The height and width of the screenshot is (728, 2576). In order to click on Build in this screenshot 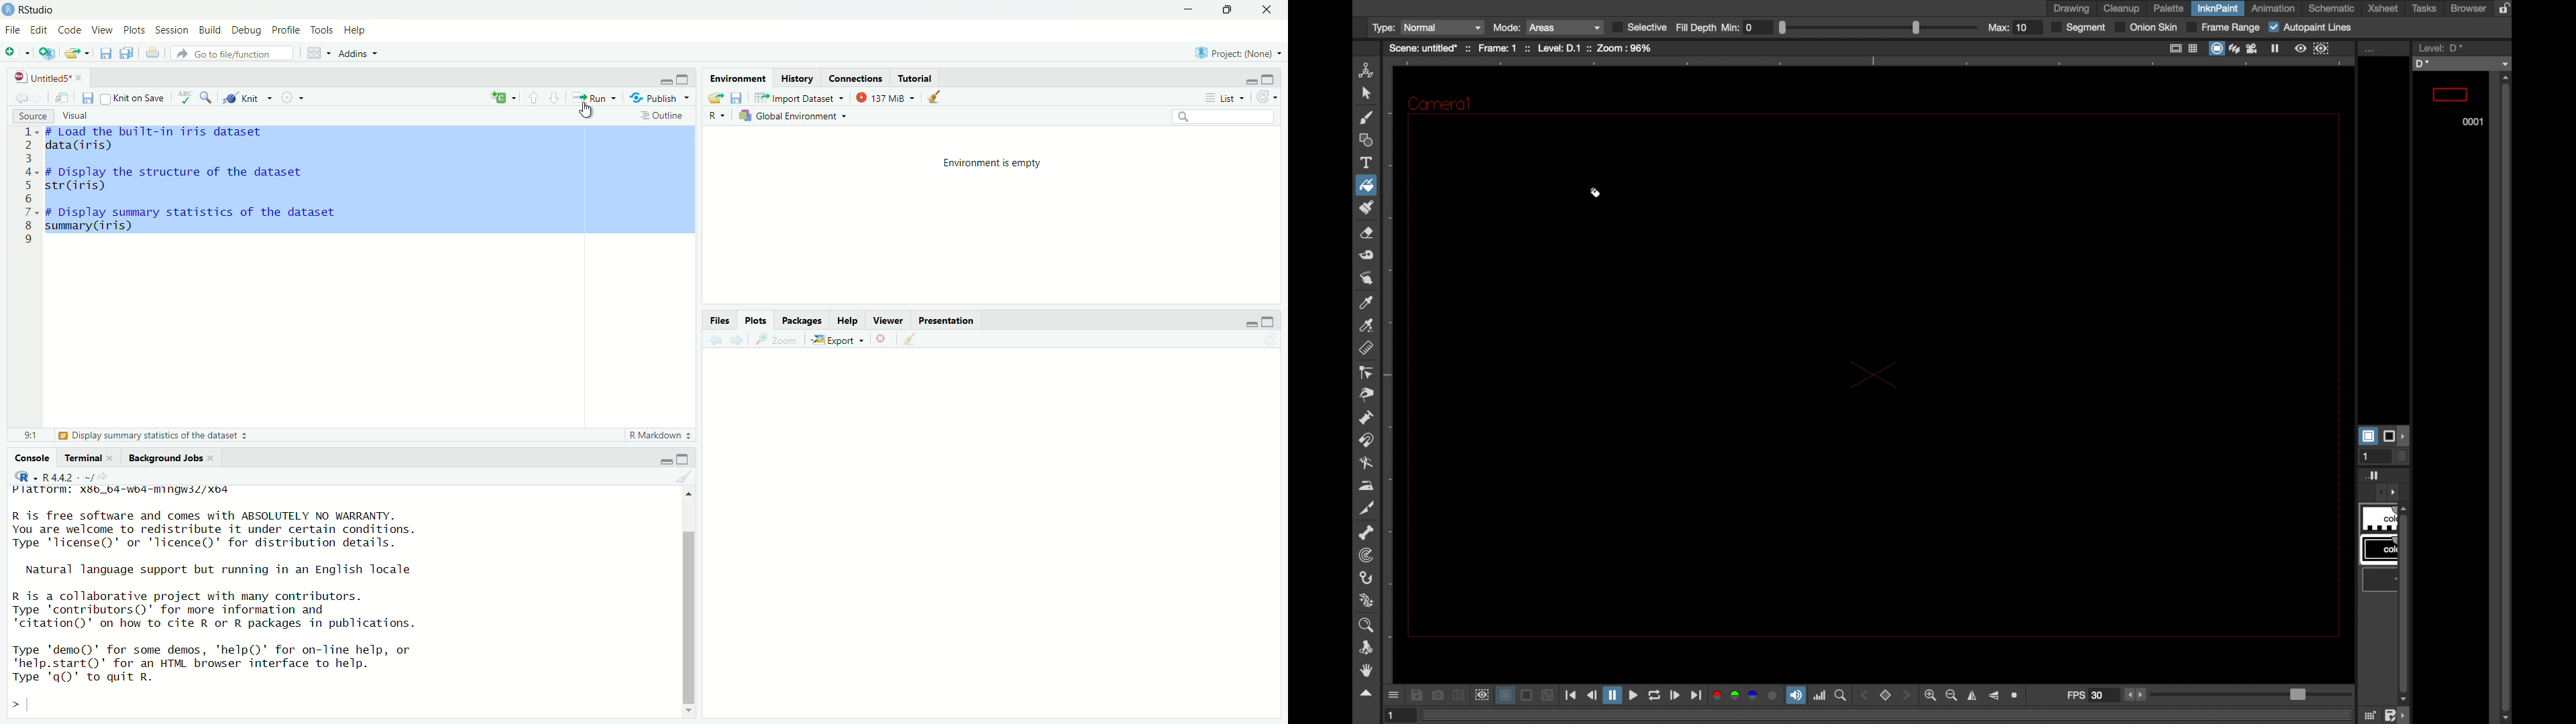, I will do `click(210, 29)`.